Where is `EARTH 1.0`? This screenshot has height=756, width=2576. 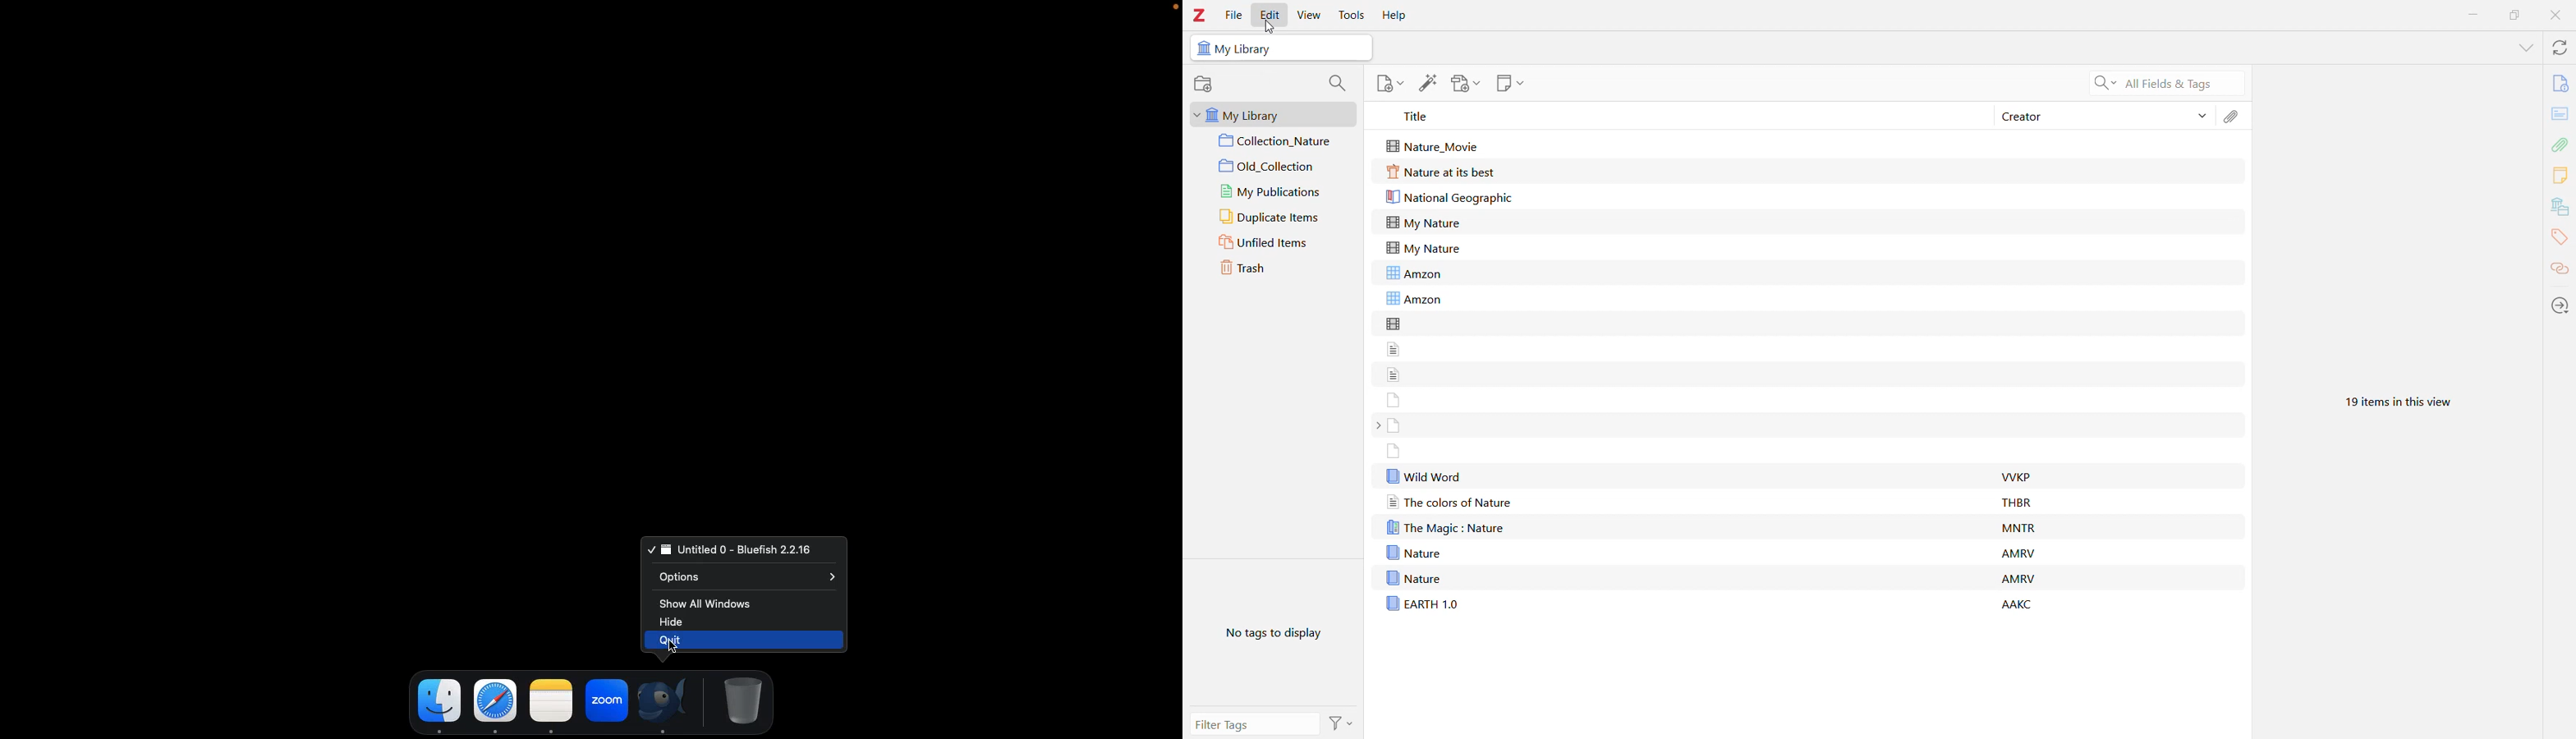 EARTH 1.0 is located at coordinates (1422, 603).